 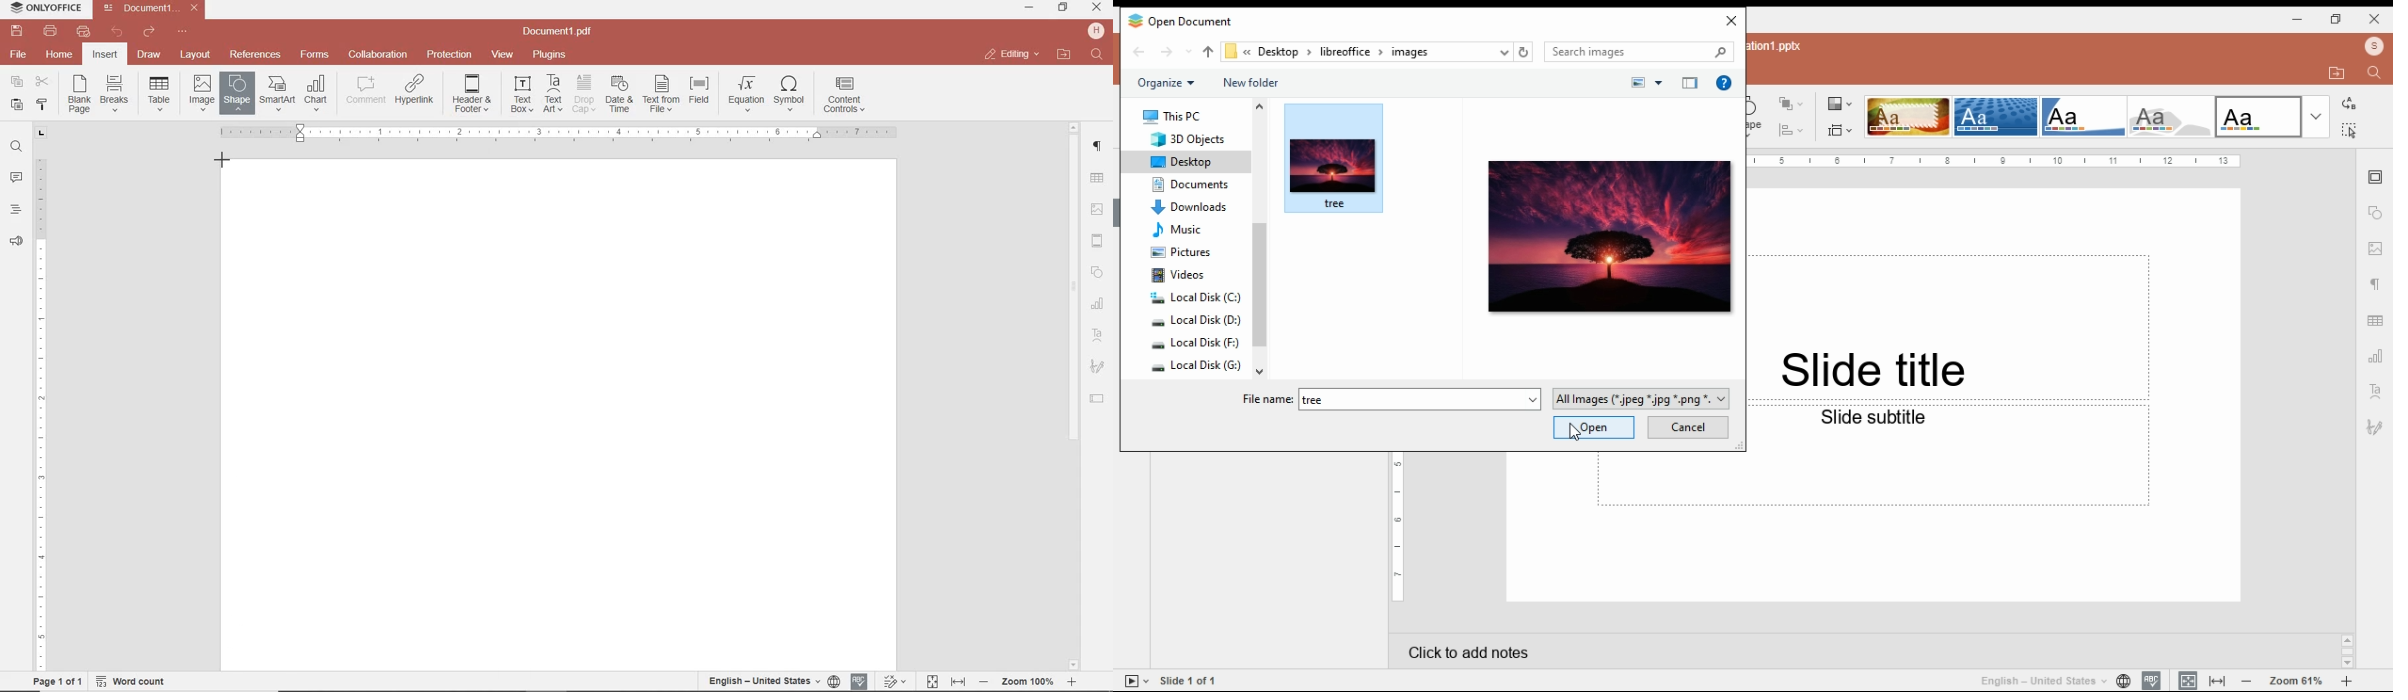 I want to click on spell checking, so click(x=860, y=681).